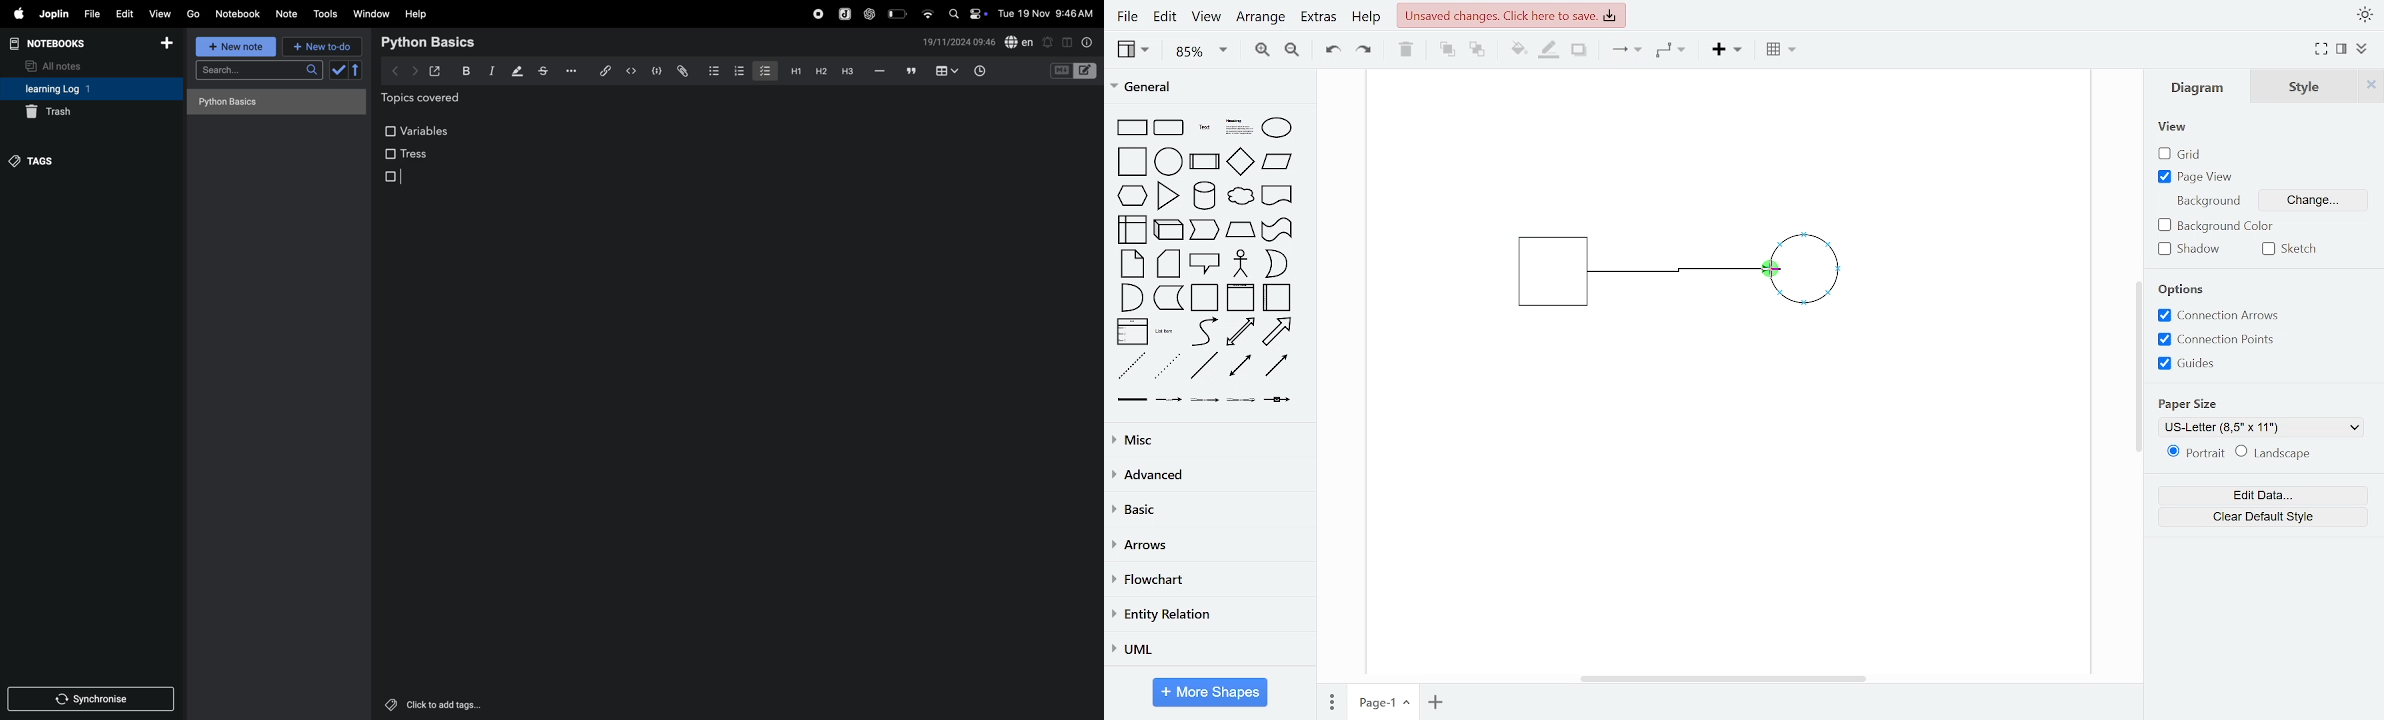 This screenshot has height=728, width=2408. What do you see at coordinates (167, 46) in the screenshot?
I see `add` at bounding box center [167, 46].